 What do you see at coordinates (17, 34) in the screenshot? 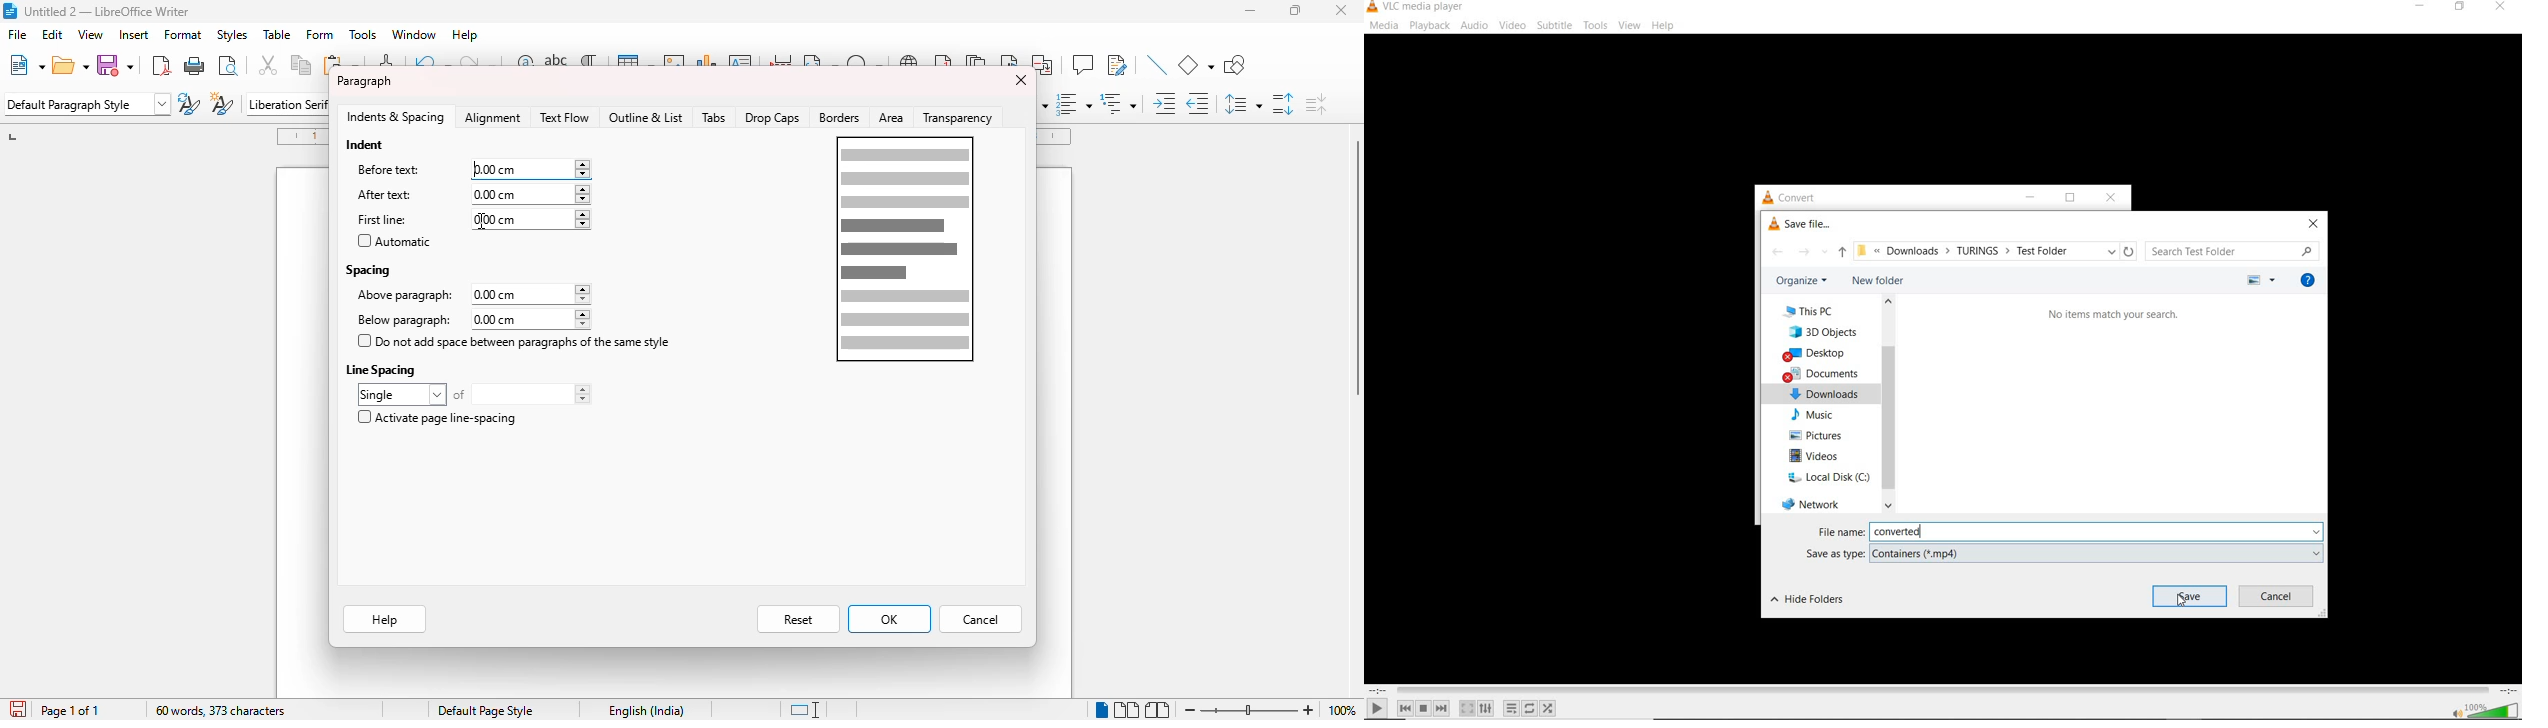
I see `file` at bounding box center [17, 34].